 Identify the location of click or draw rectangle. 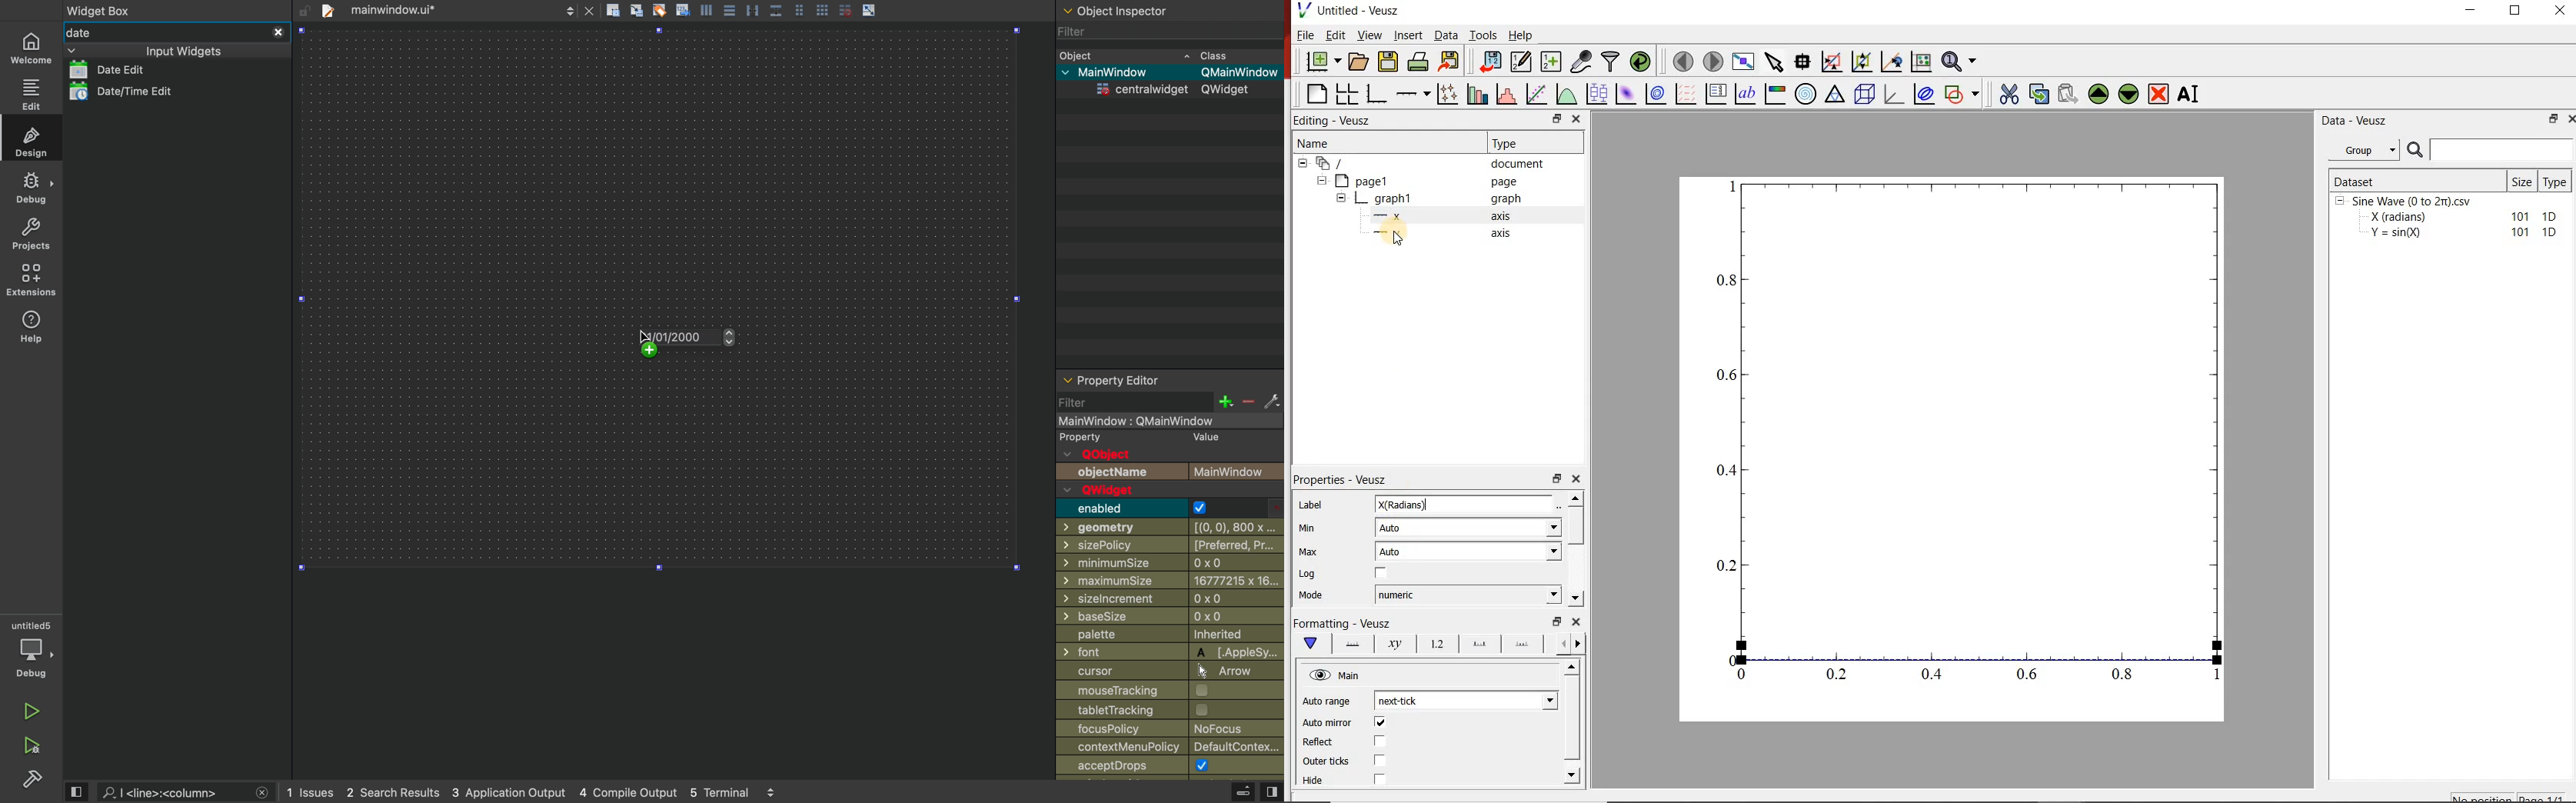
(1832, 60).